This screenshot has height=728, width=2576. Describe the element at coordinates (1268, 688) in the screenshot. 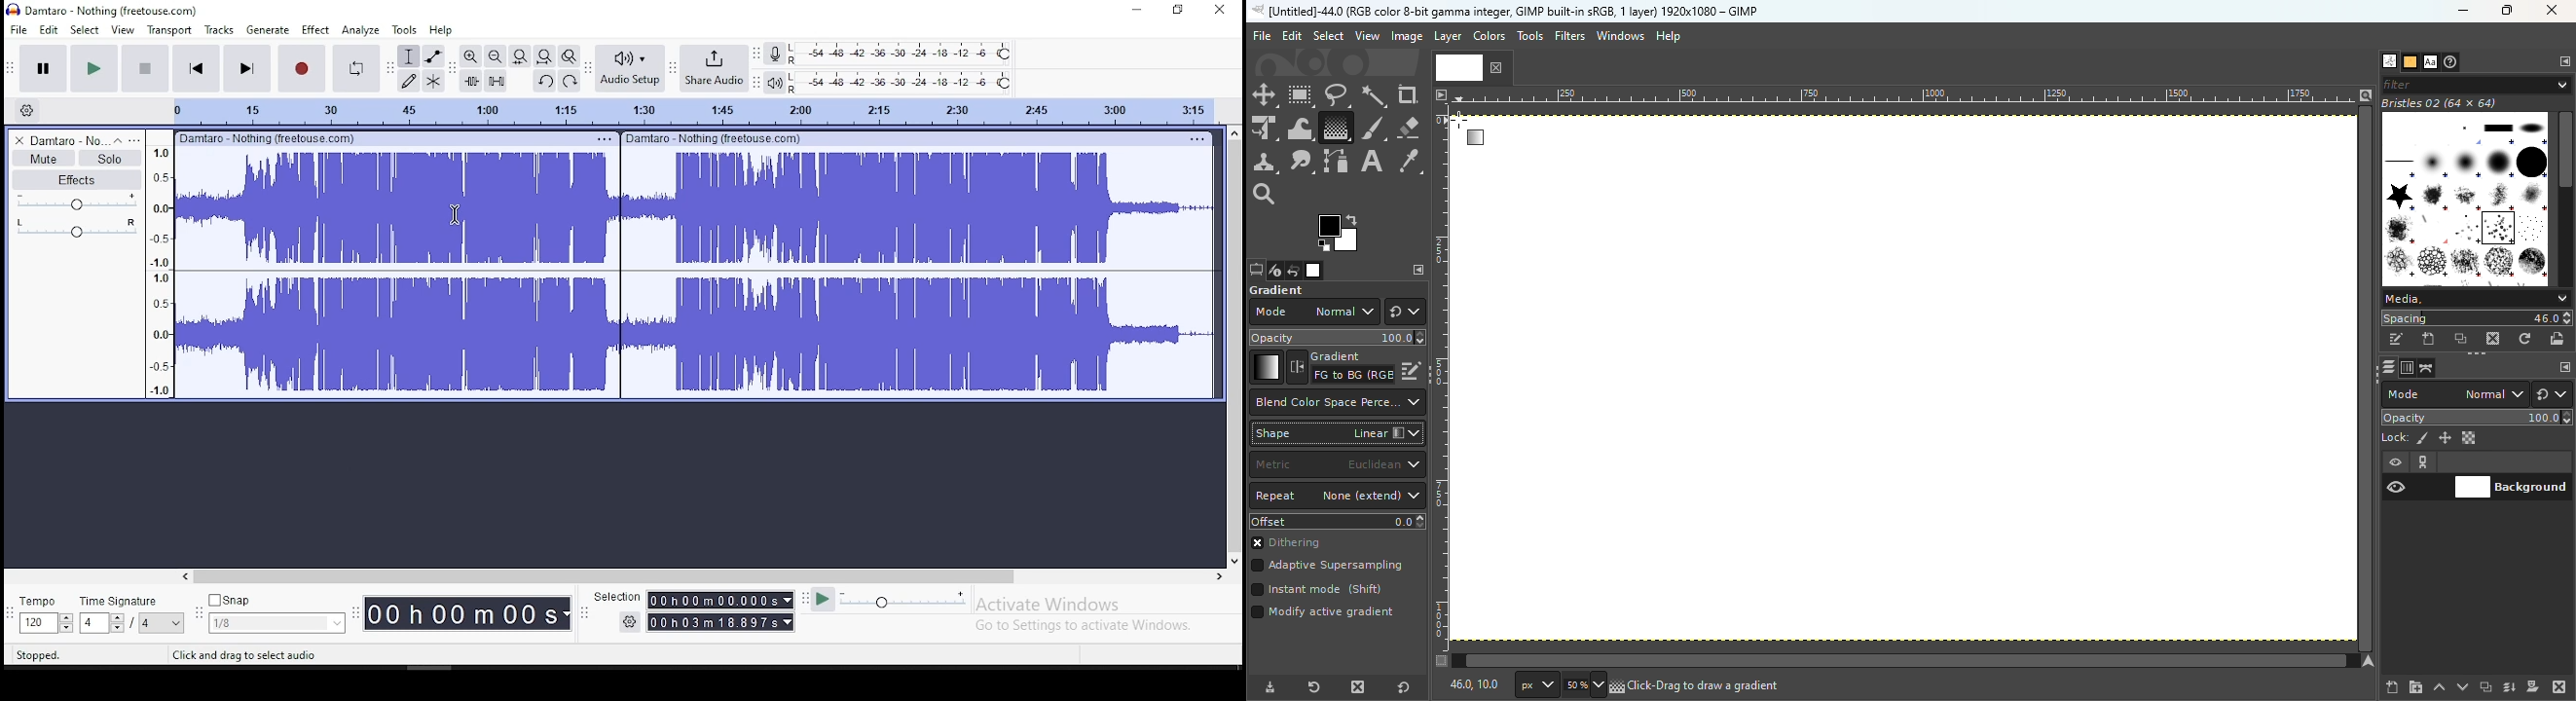

I see `Save tool preset` at that location.